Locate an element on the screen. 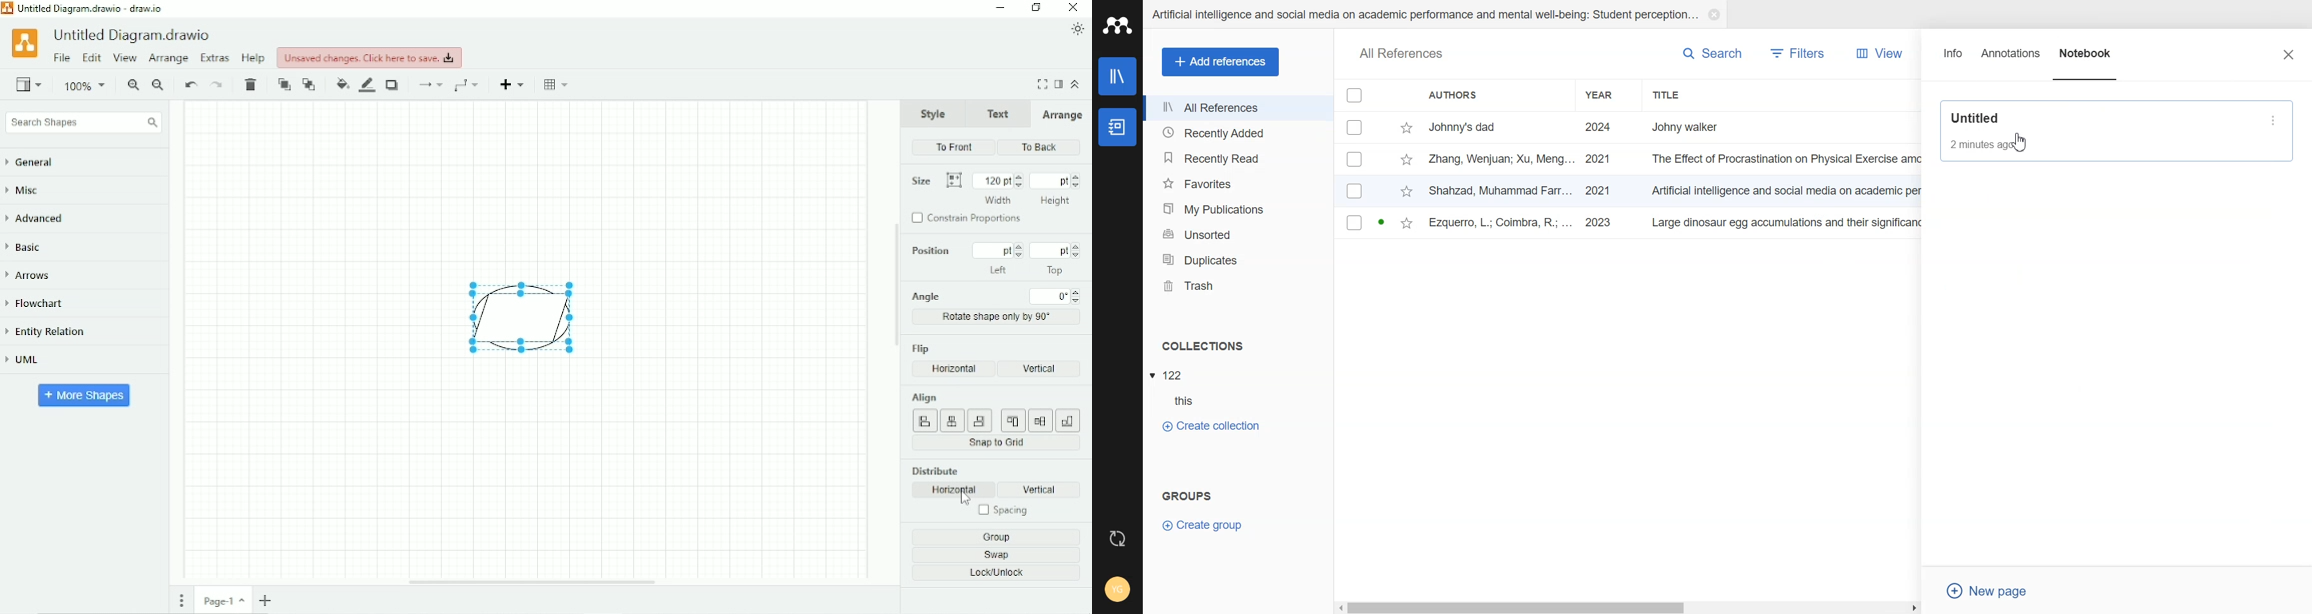 The image size is (2324, 616). Collapse/Expand is located at coordinates (1076, 83).